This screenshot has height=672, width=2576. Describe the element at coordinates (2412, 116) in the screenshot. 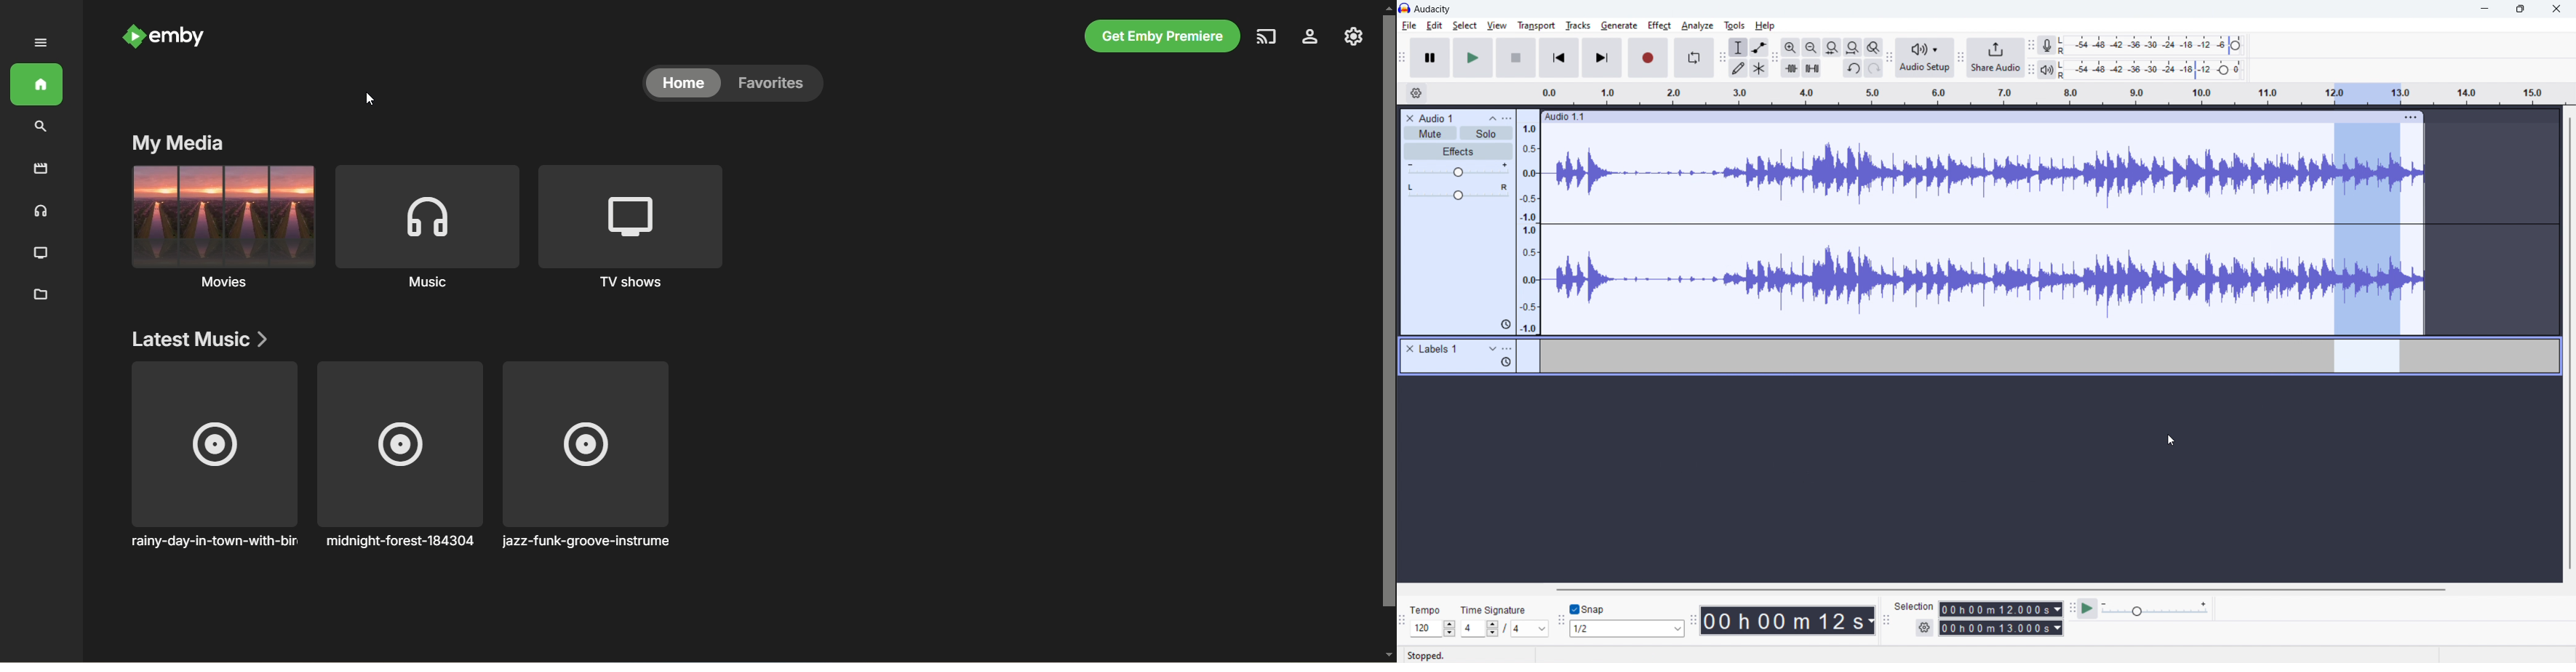

I see `track options` at that location.